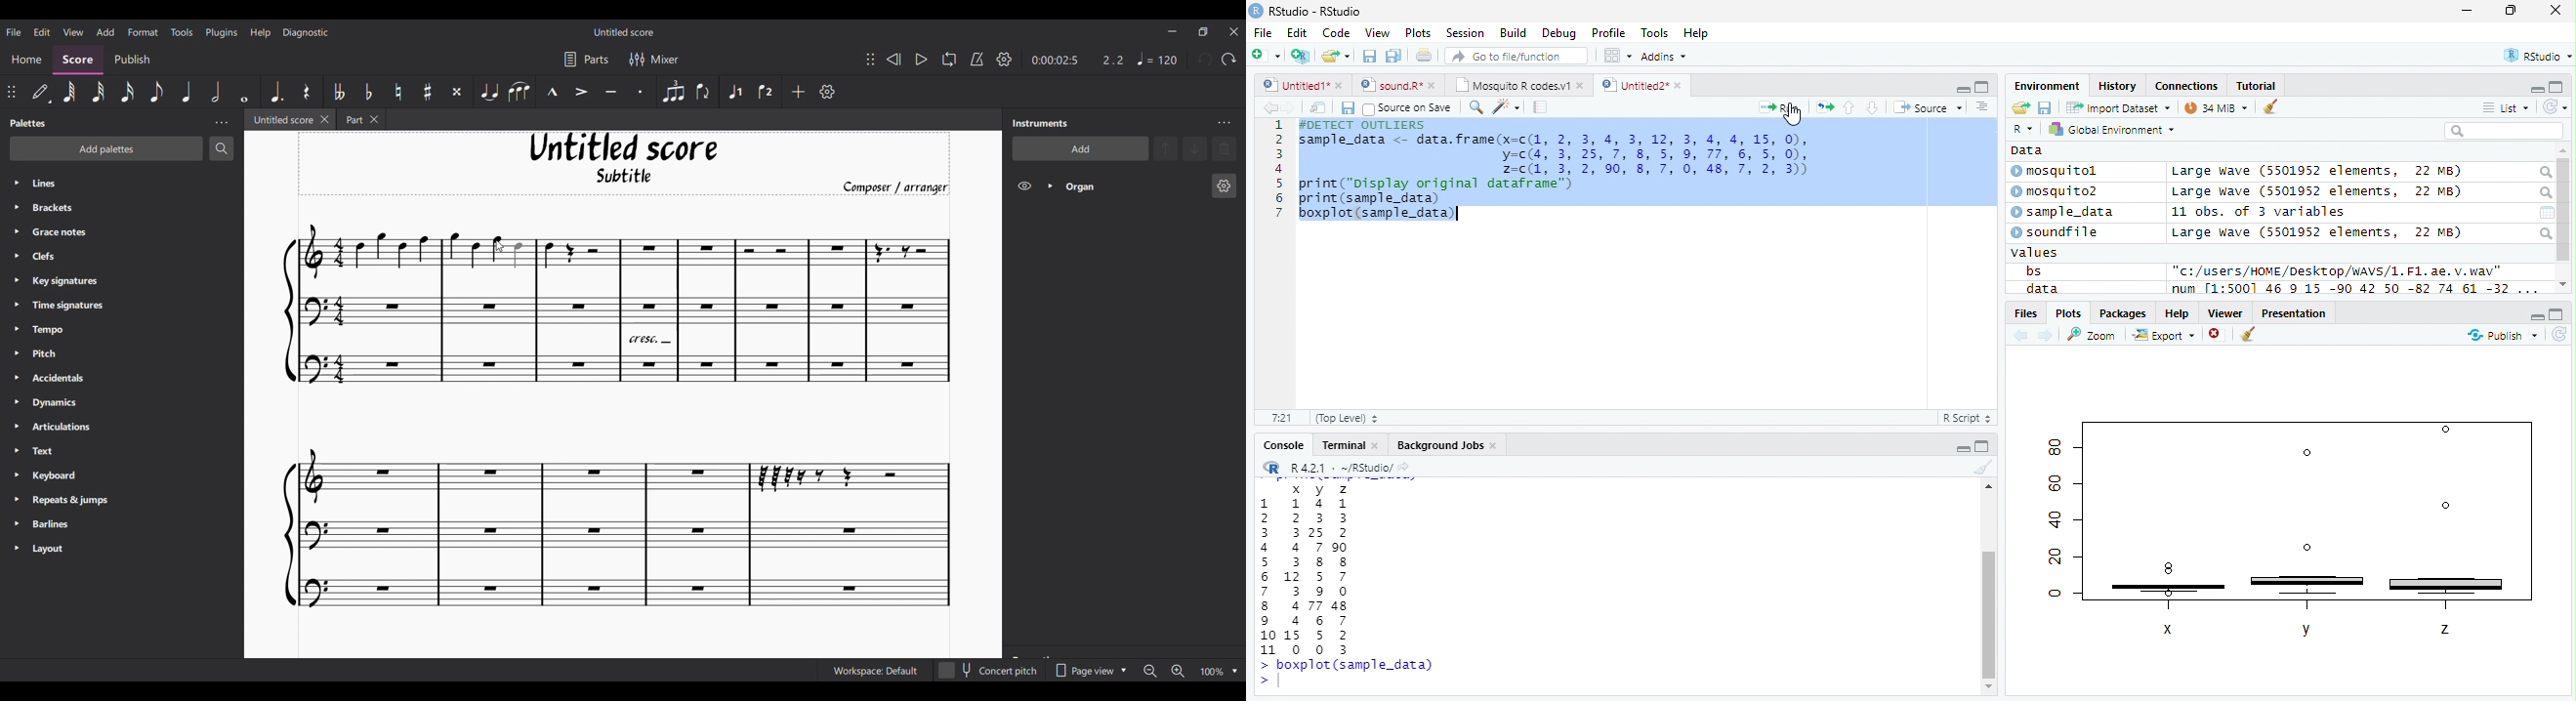 The height and width of the screenshot is (728, 2576). Describe the element at coordinates (457, 92) in the screenshot. I see `Toggle double sharp` at that location.